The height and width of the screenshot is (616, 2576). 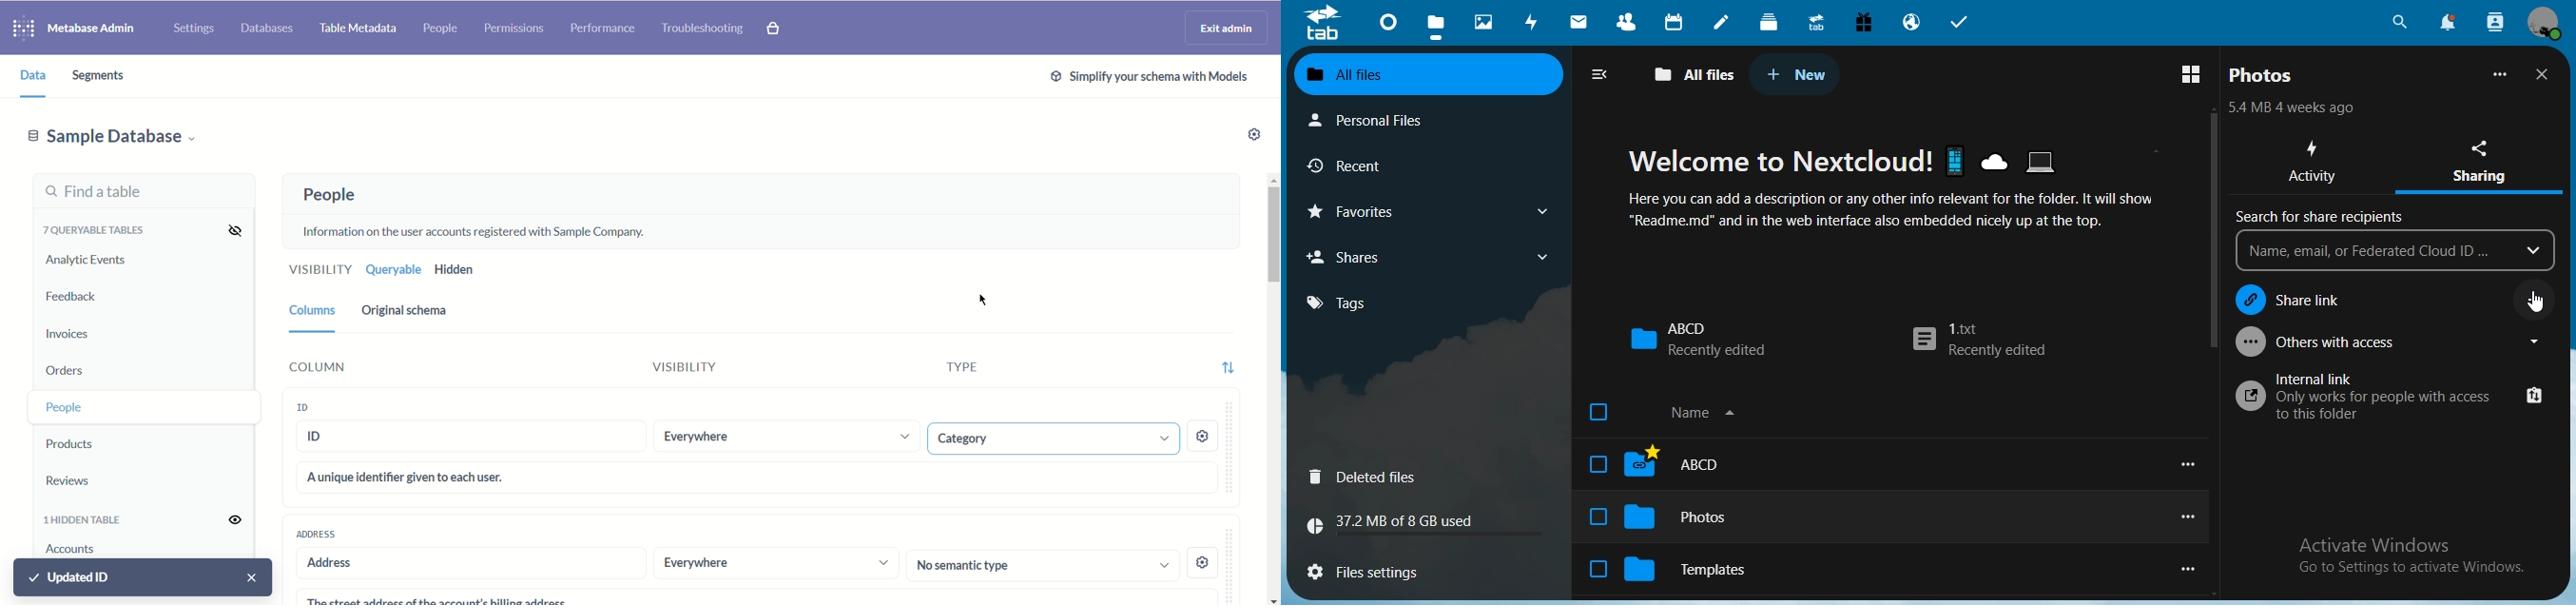 What do you see at coordinates (1769, 21) in the screenshot?
I see `deck` at bounding box center [1769, 21].